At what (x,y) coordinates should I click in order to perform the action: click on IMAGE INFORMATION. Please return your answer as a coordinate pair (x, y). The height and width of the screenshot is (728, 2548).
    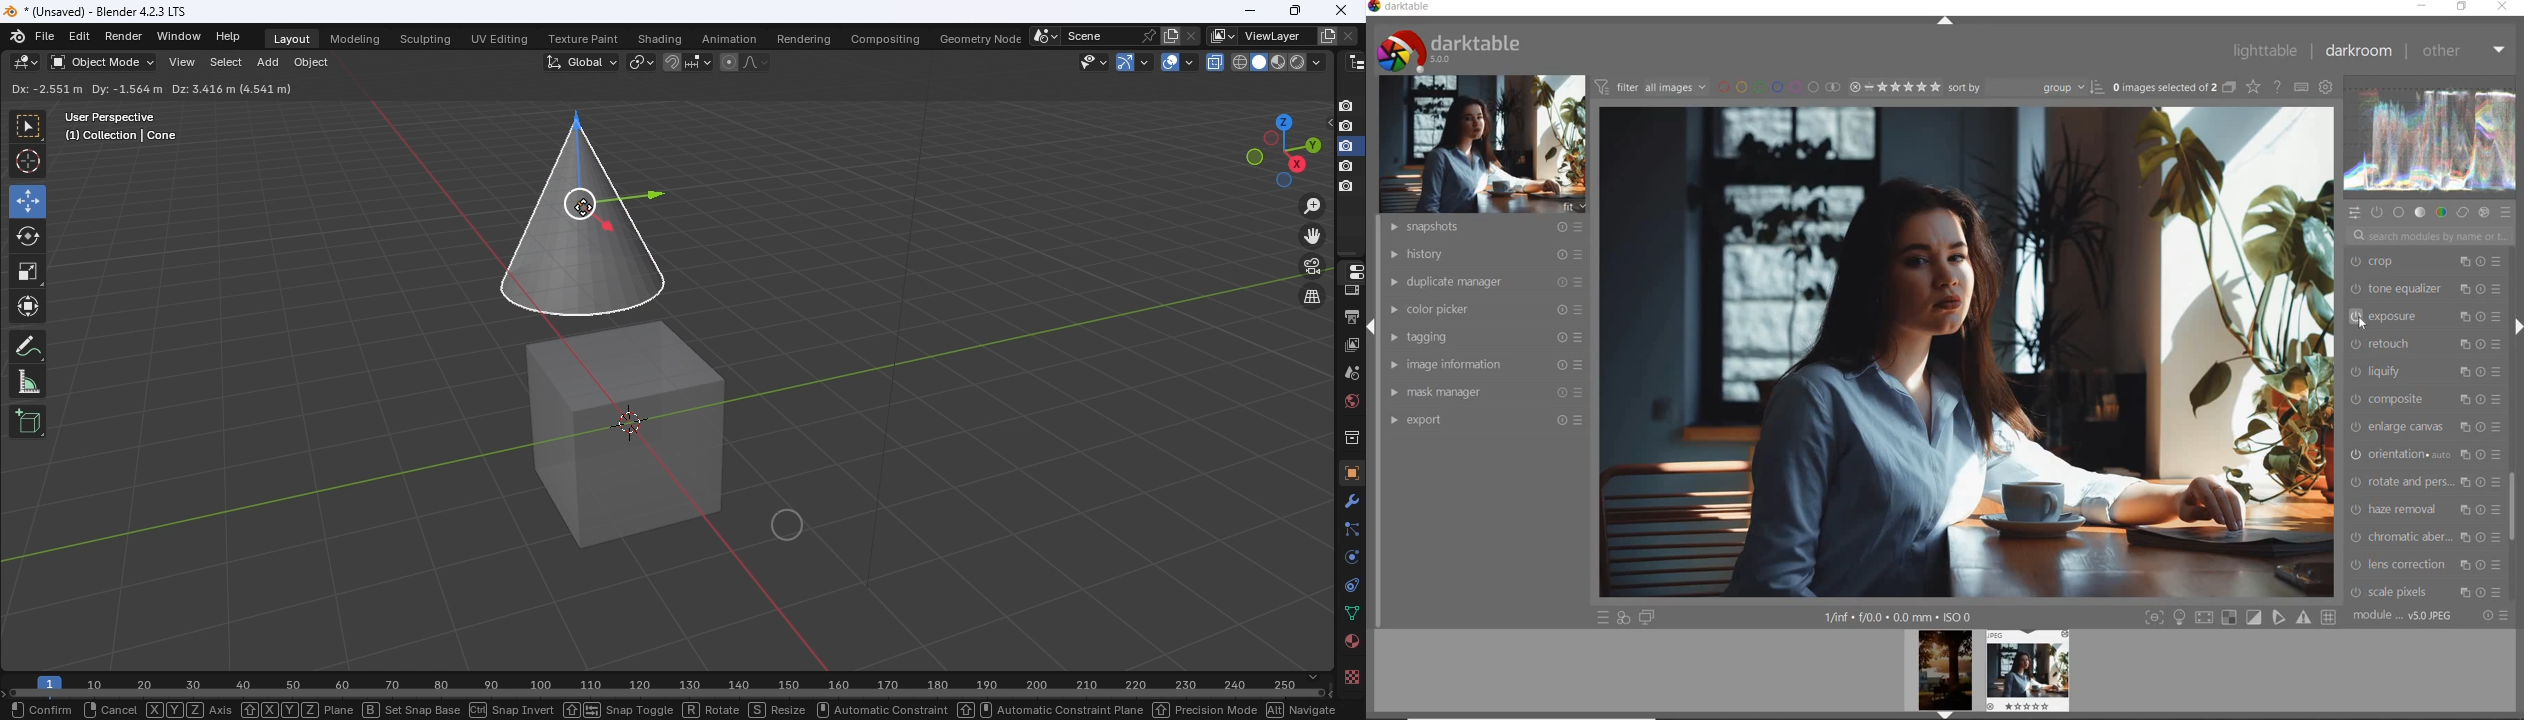
    Looking at the image, I should click on (1483, 365).